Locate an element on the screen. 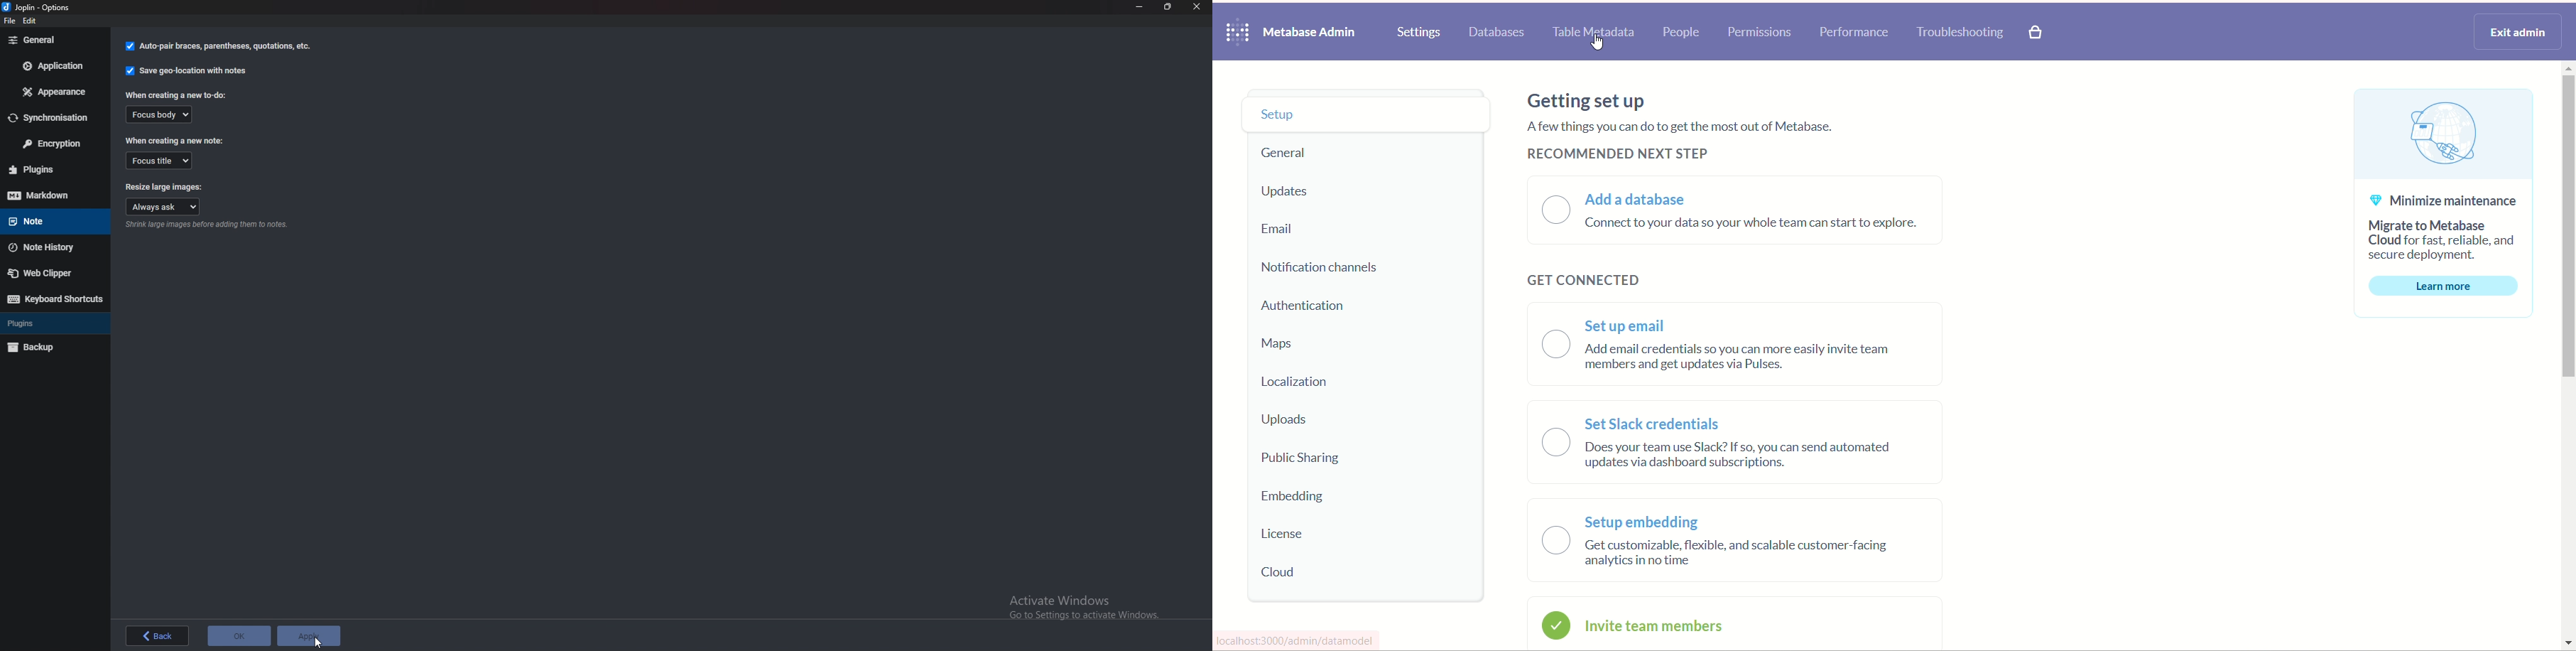 The height and width of the screenshot is (672, 2576). Minimize is located at coordinates (1139, 7).